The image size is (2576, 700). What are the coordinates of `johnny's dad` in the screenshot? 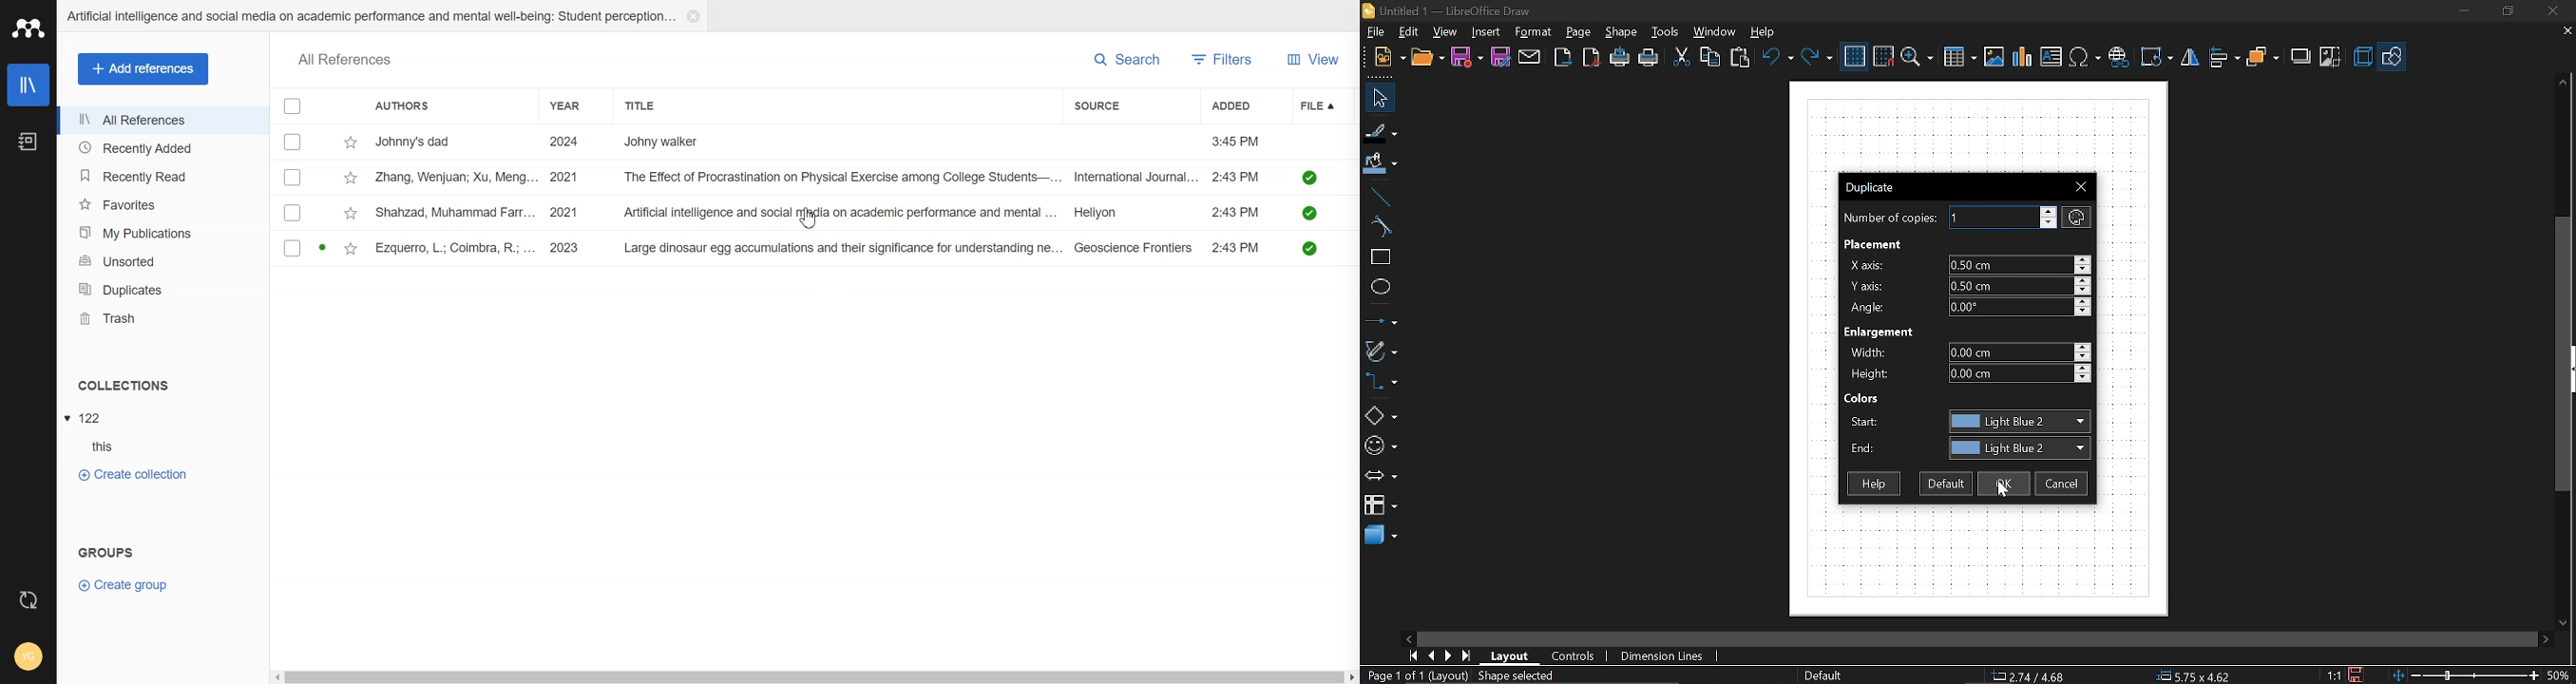 It's located at (457, 140).